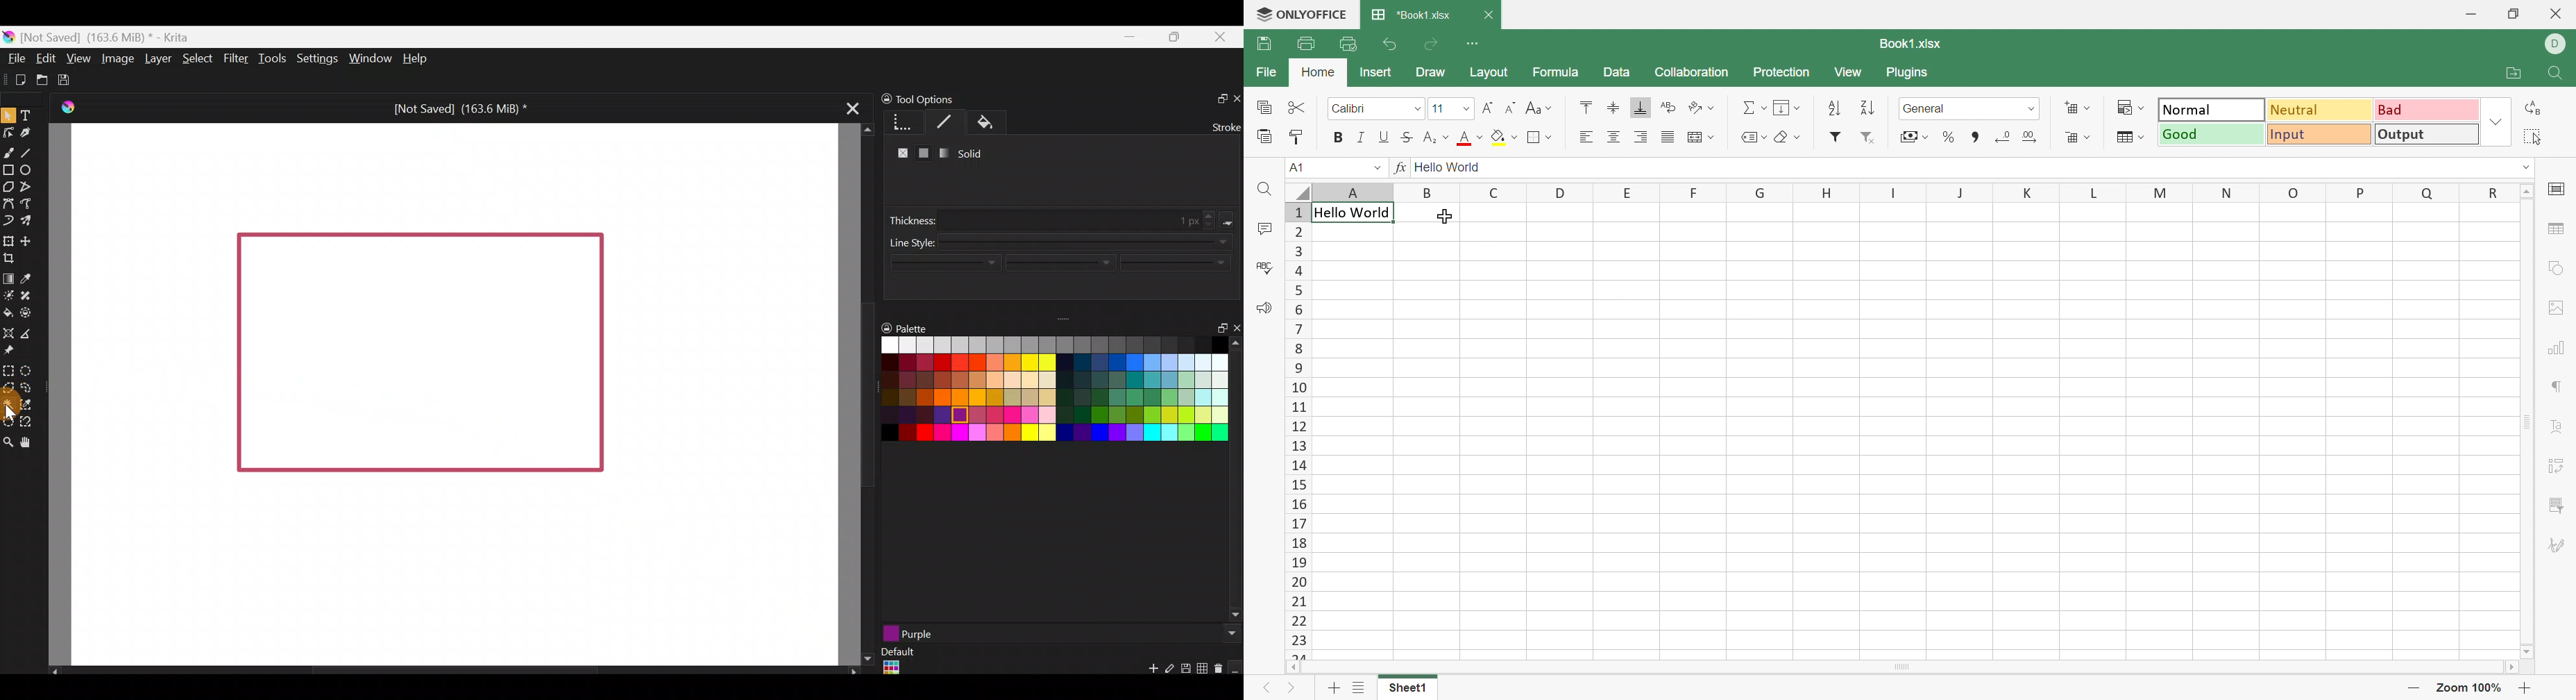 The width and height of the screenshot is (2576, 700). What do you see at coordinates (41, 78) in the screenshot?
I see `Open an existing document` at bounding box center [41, 78].